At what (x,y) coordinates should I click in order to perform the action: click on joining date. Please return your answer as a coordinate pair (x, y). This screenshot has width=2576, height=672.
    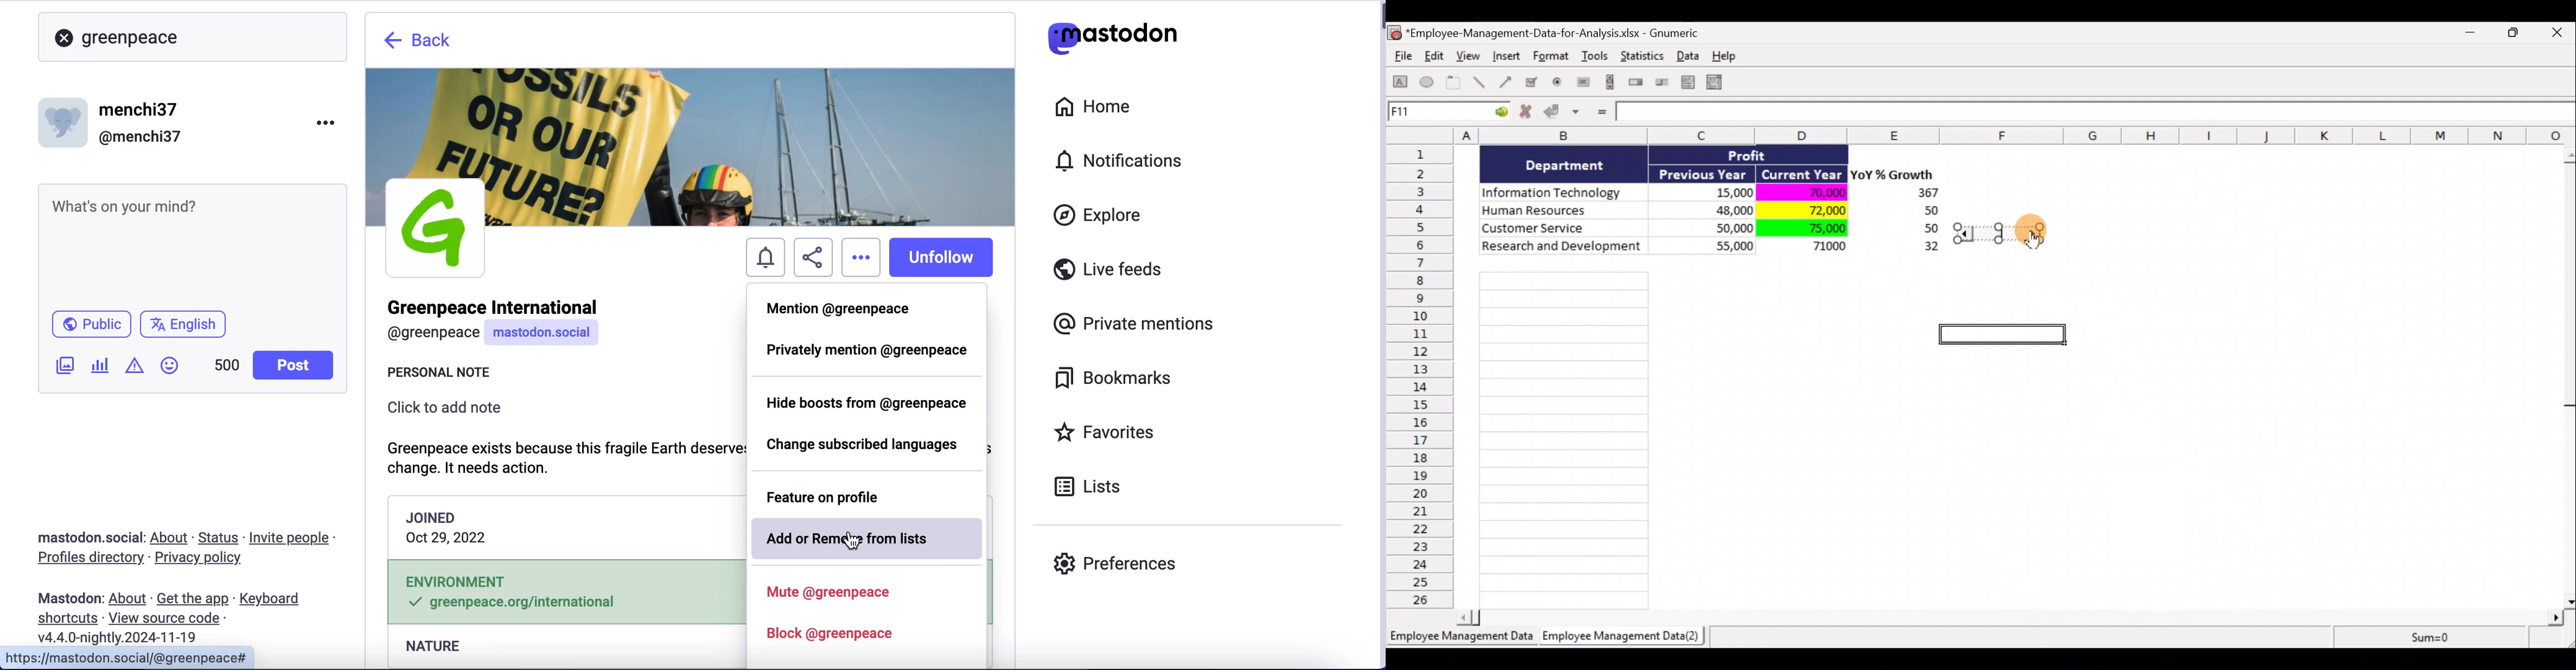
    Looking at the image, I should click on (568, 528).